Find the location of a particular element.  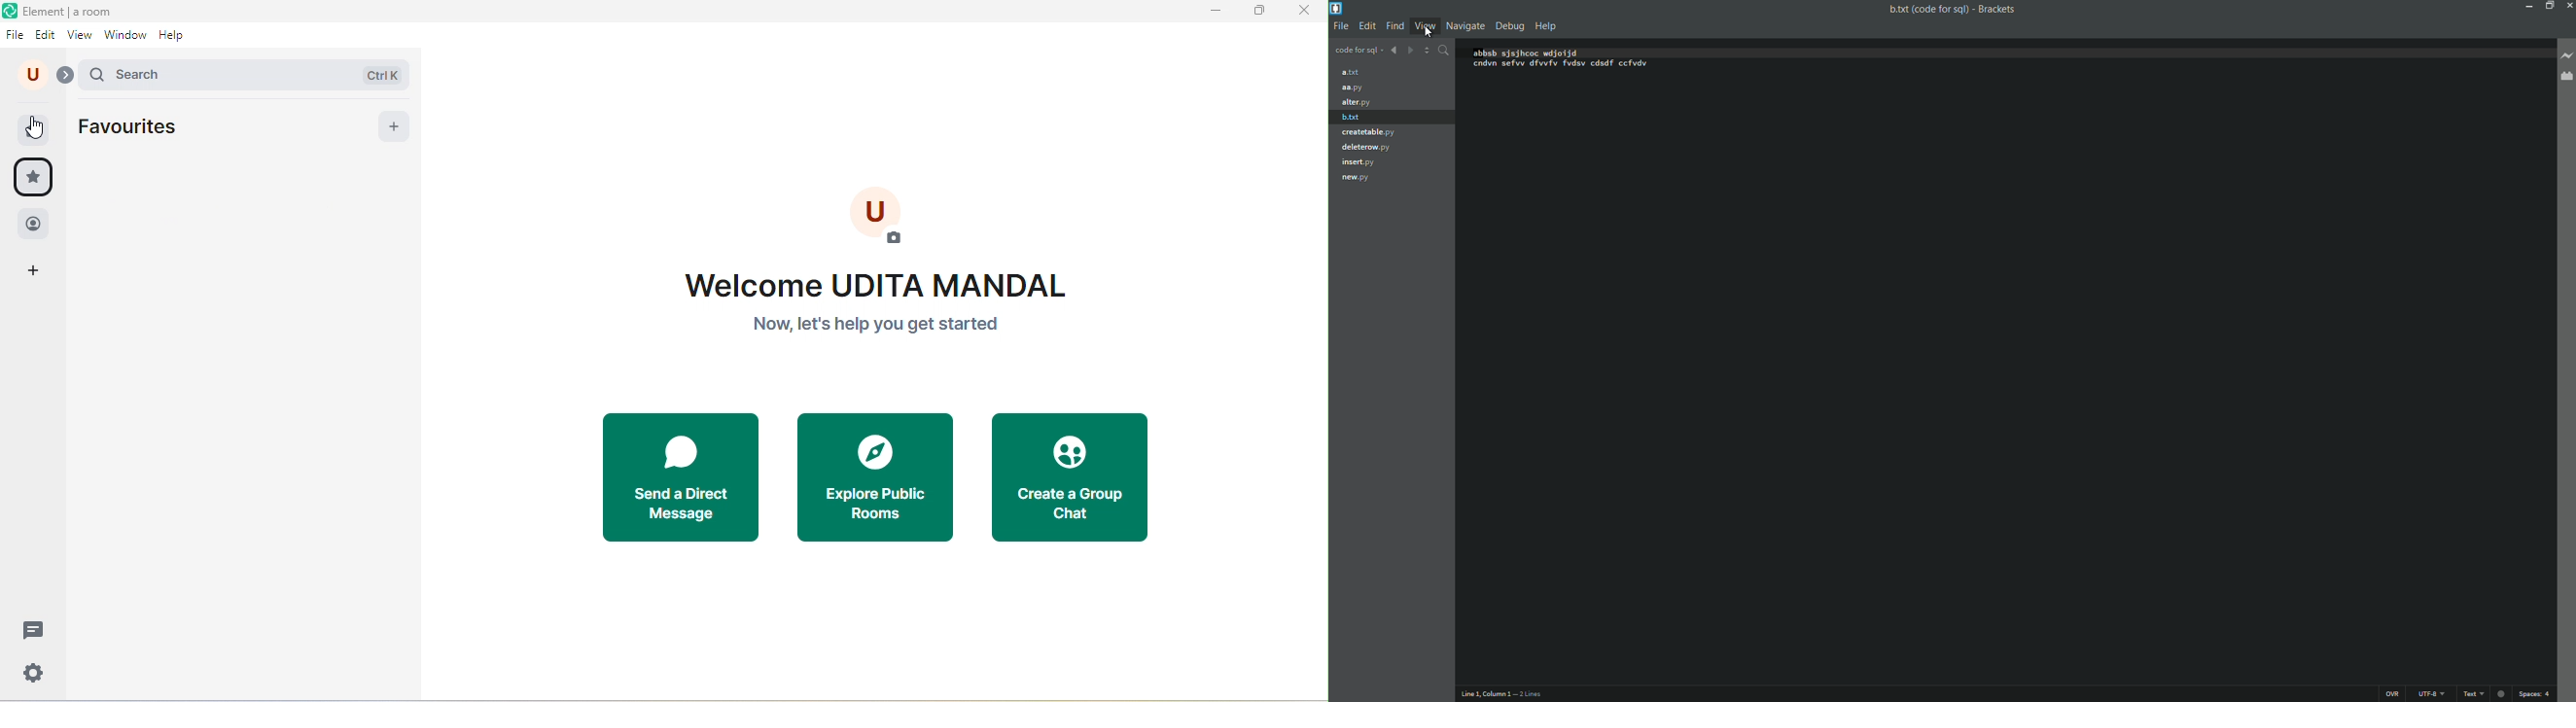

View menu is located at coordinates (1425, 25).